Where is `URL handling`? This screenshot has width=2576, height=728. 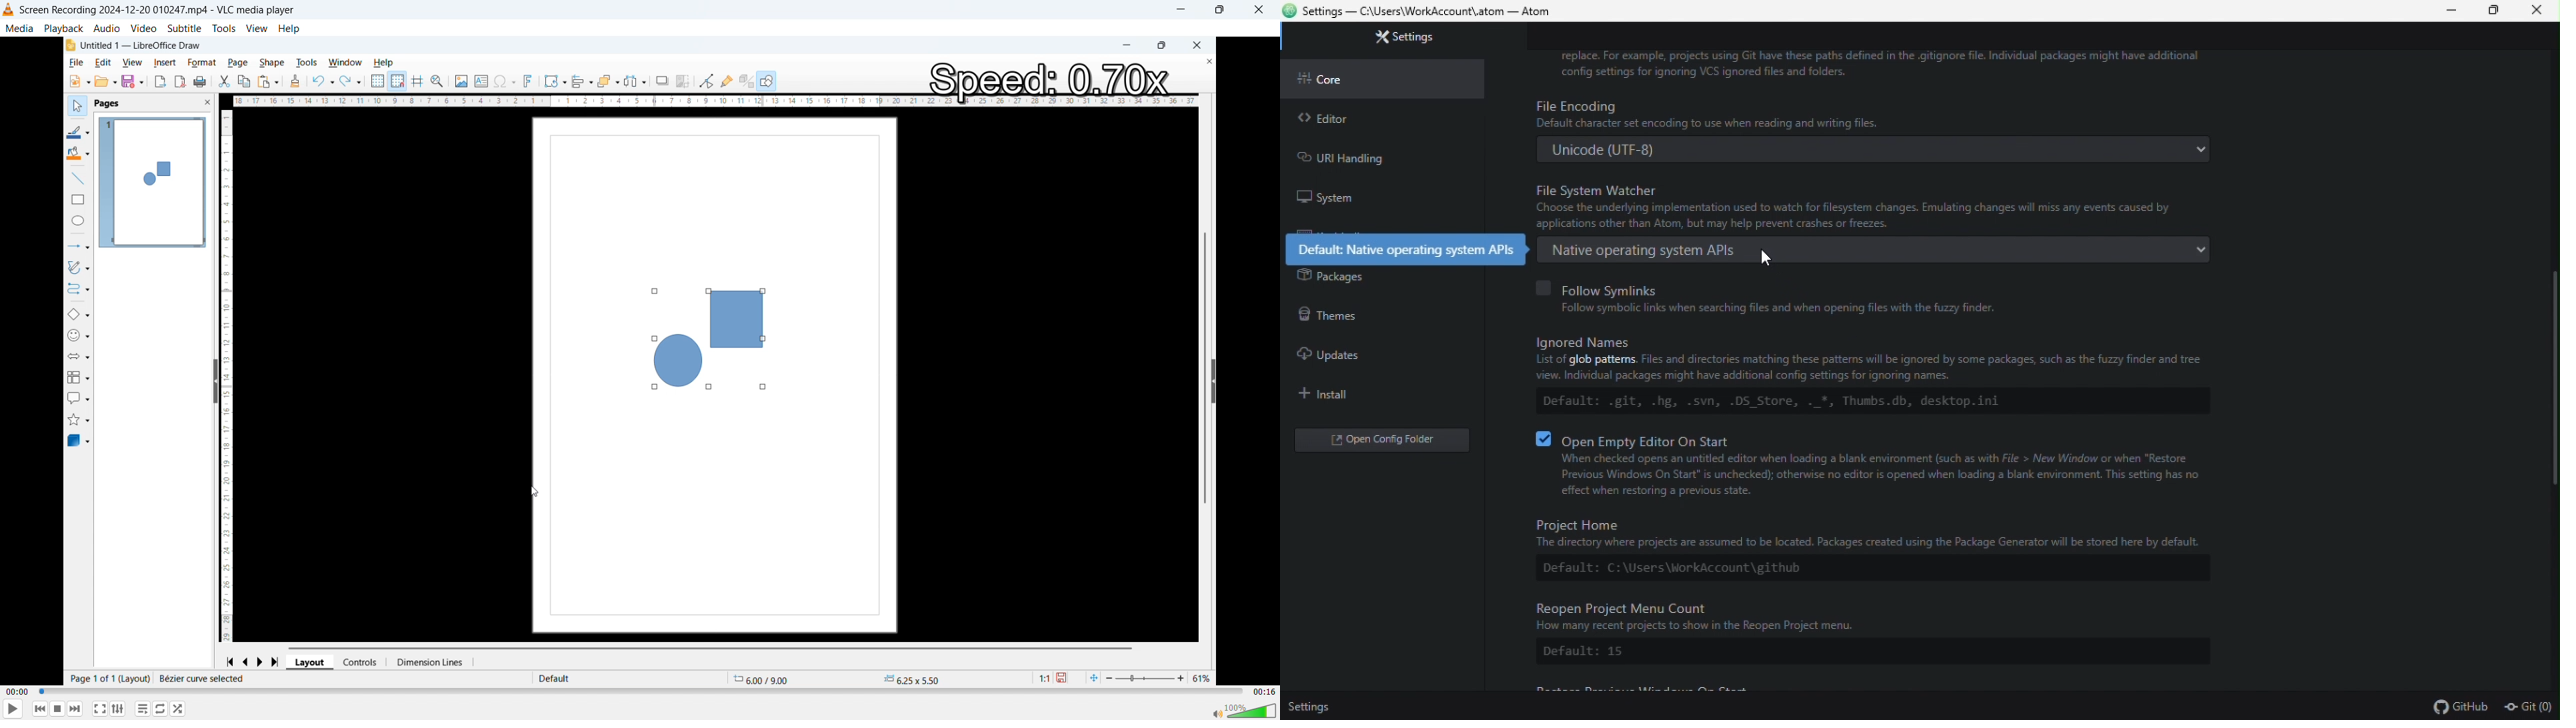 URL handling is located at coordinates (1371, 155).